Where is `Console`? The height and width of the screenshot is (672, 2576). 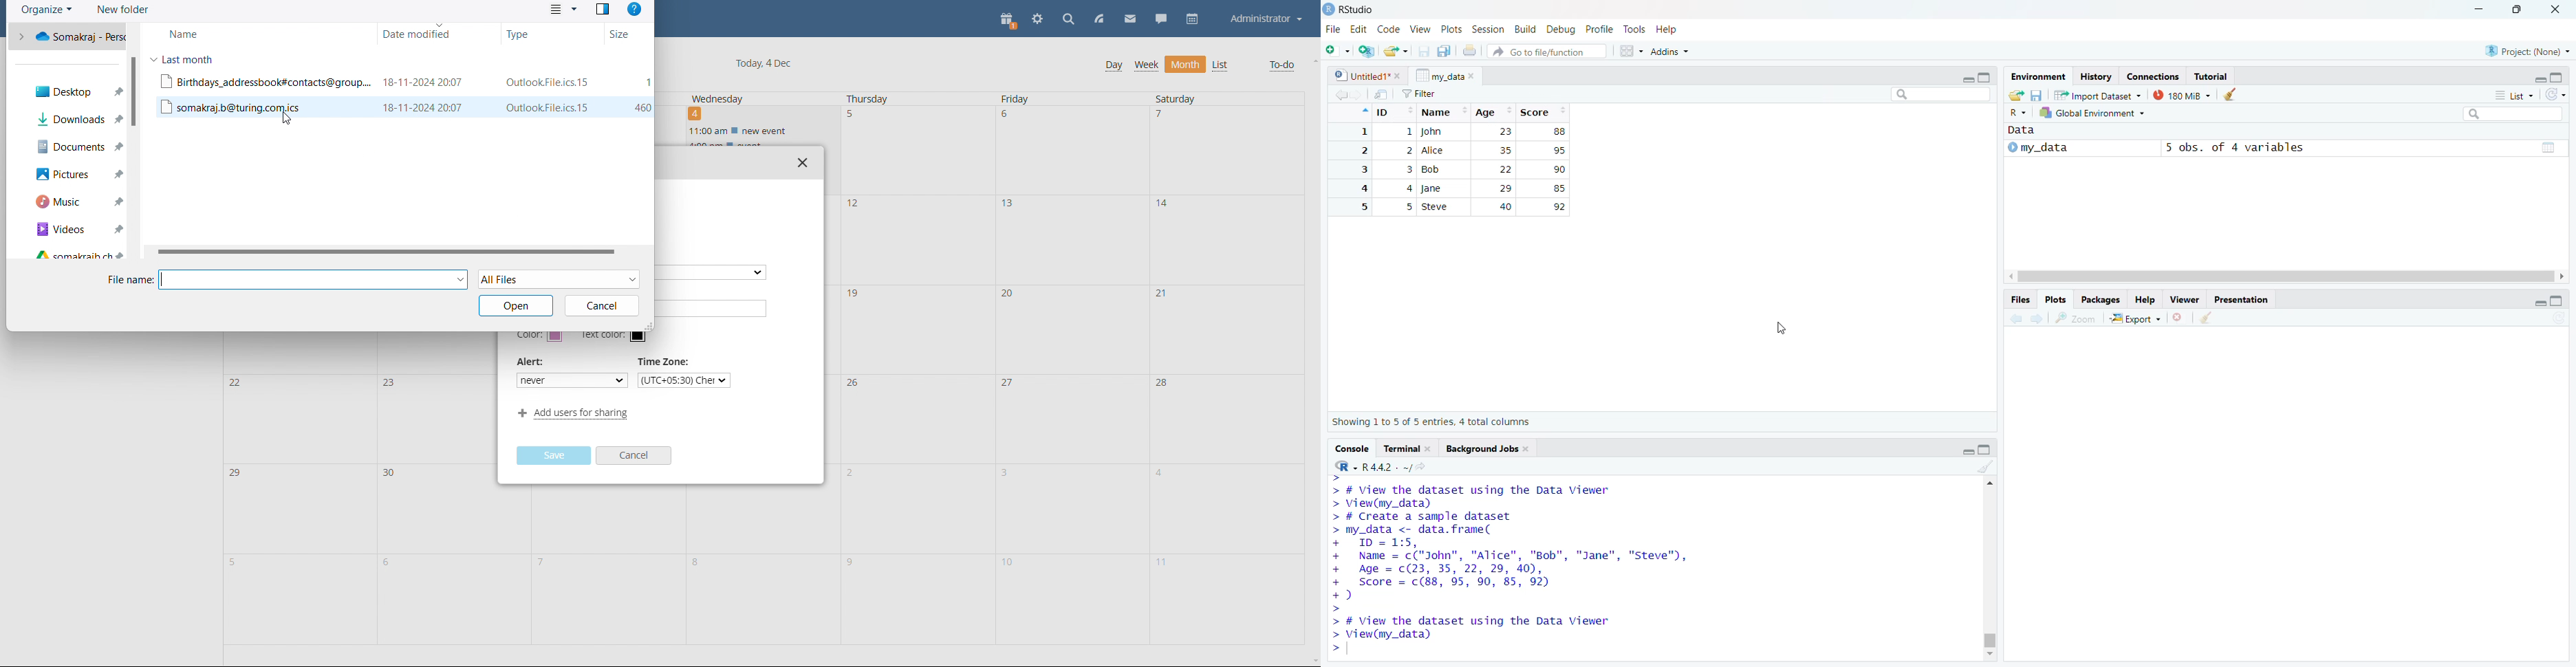 Console is located at coordinates (1353, 449).